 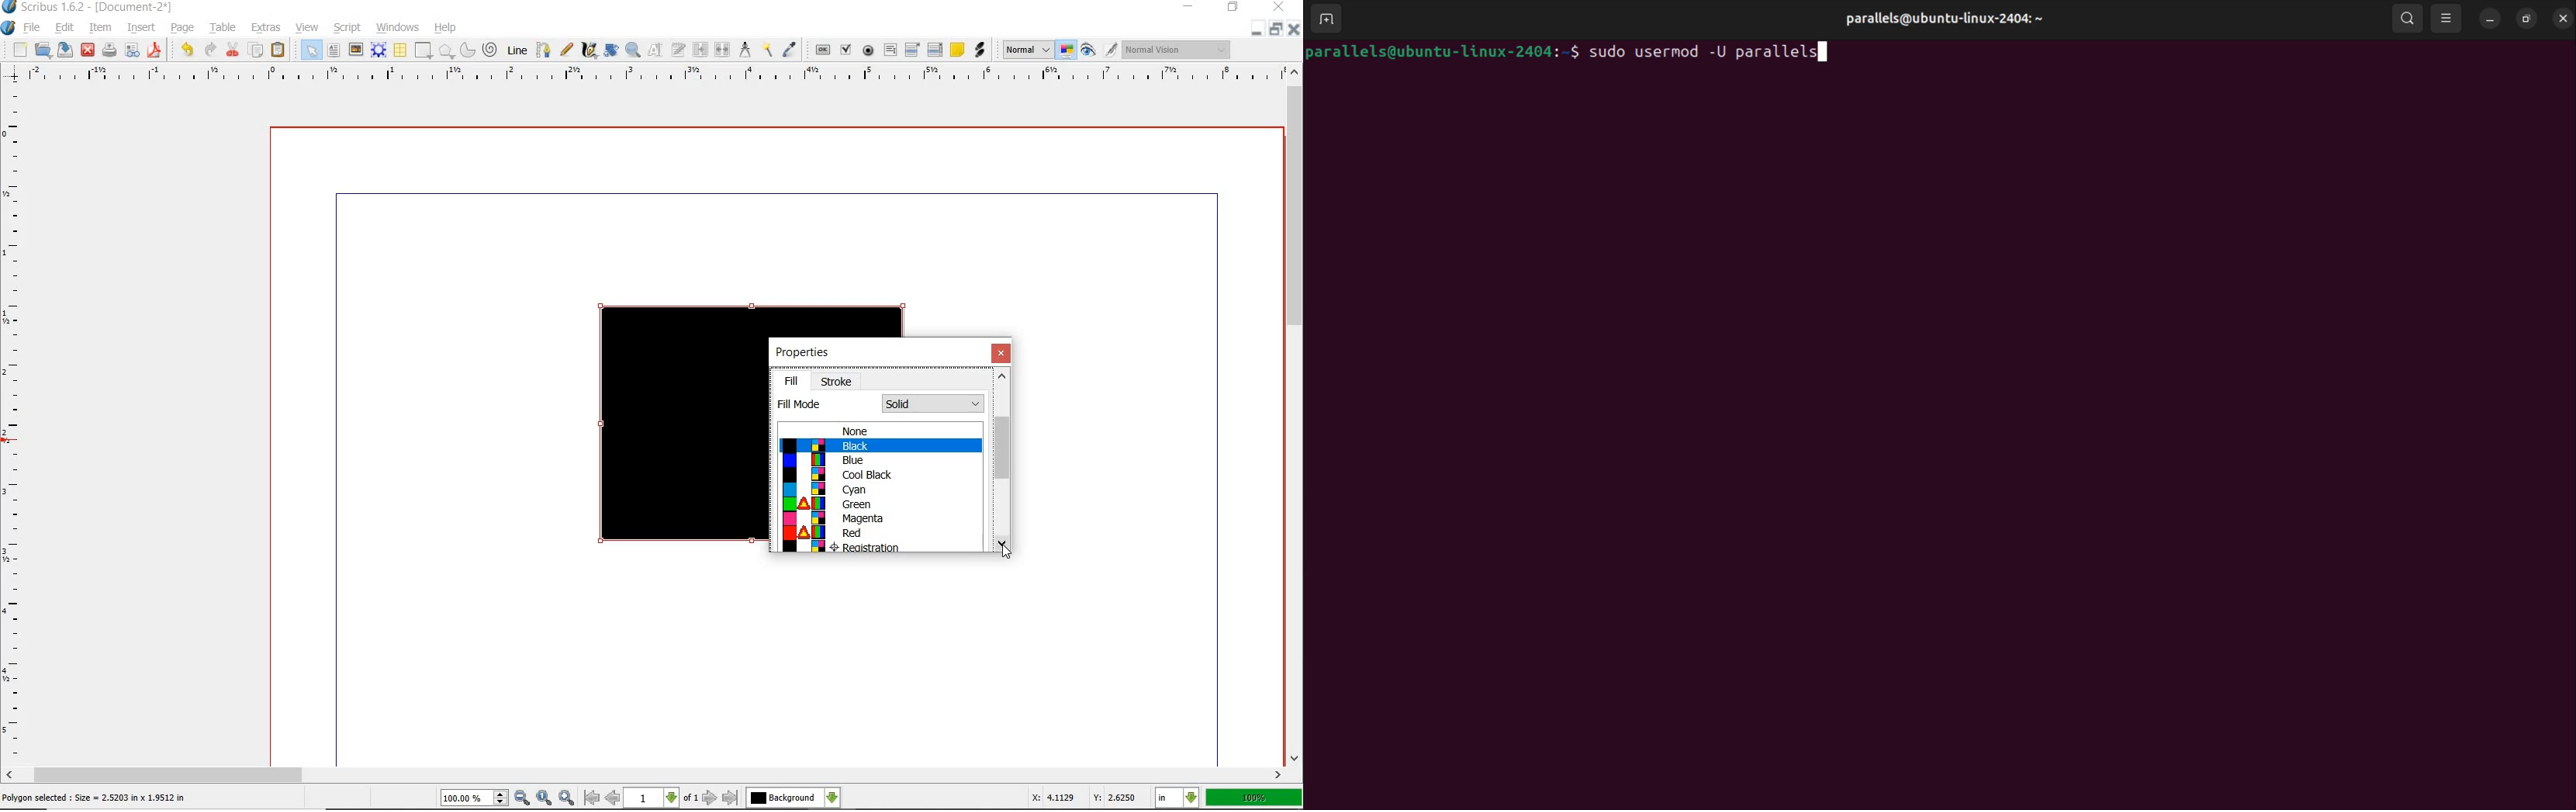 I want to click on item, so click(x=102, y=27).